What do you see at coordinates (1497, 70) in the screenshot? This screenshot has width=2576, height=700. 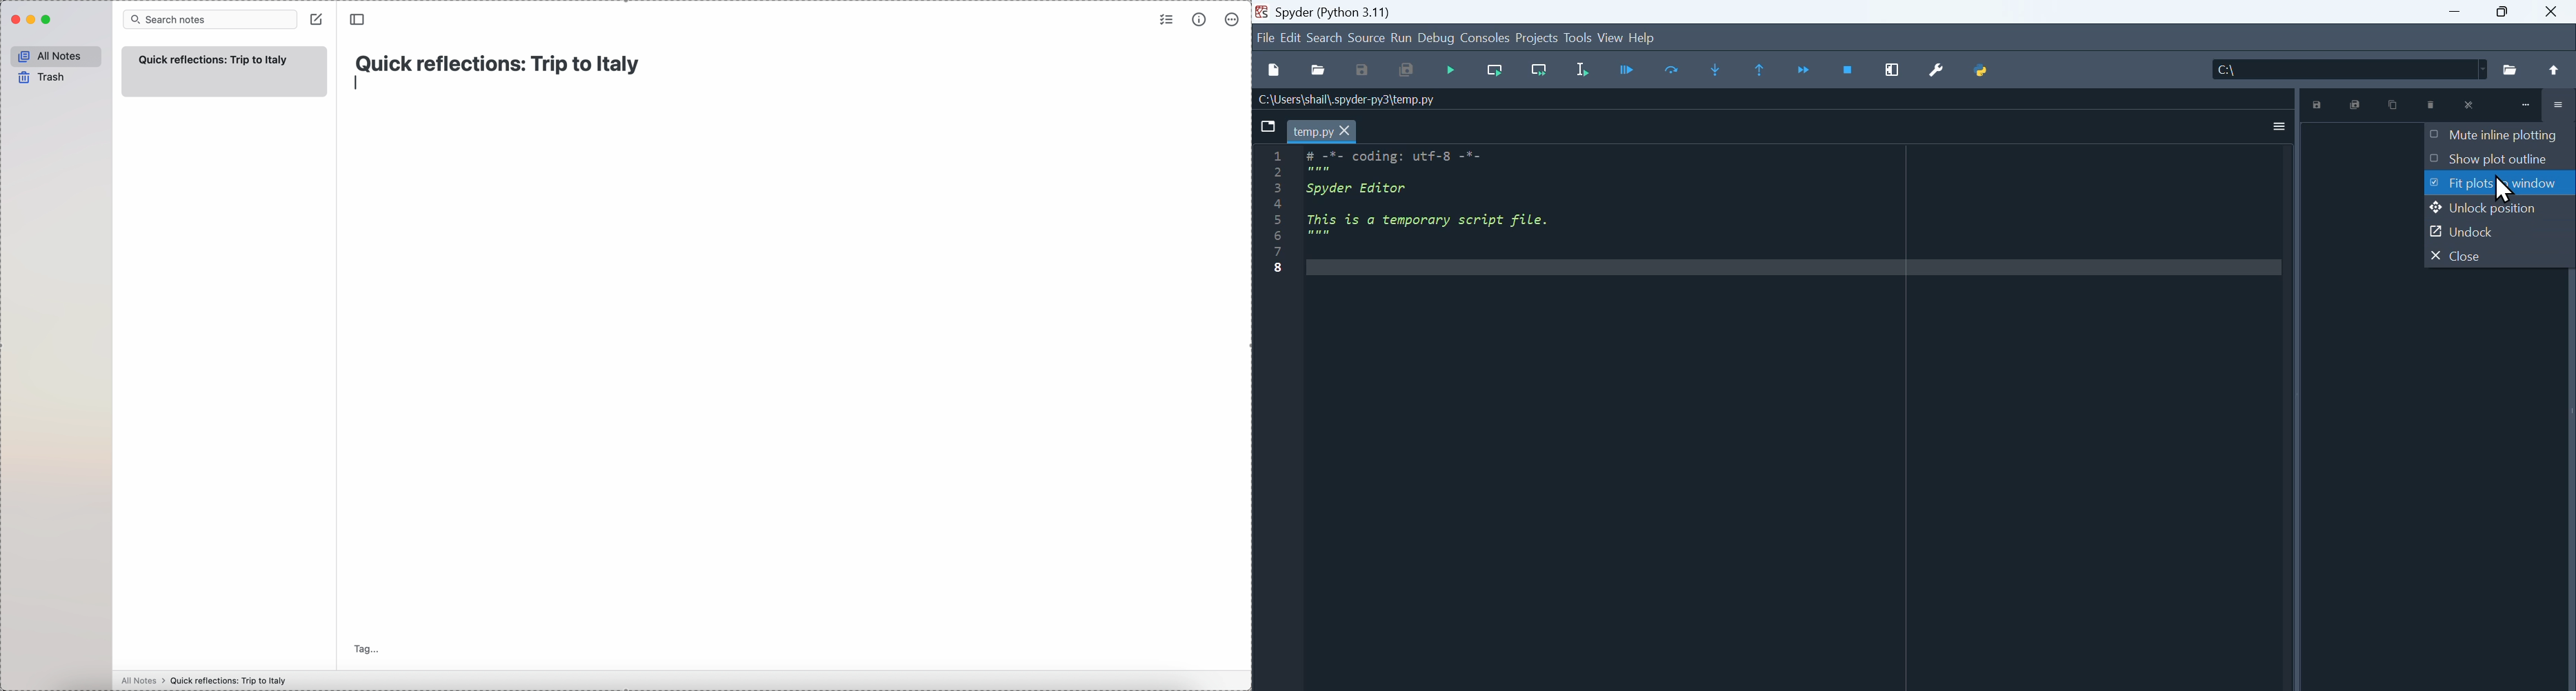 I see `run current line of function` at bounding box center [1497, 70].